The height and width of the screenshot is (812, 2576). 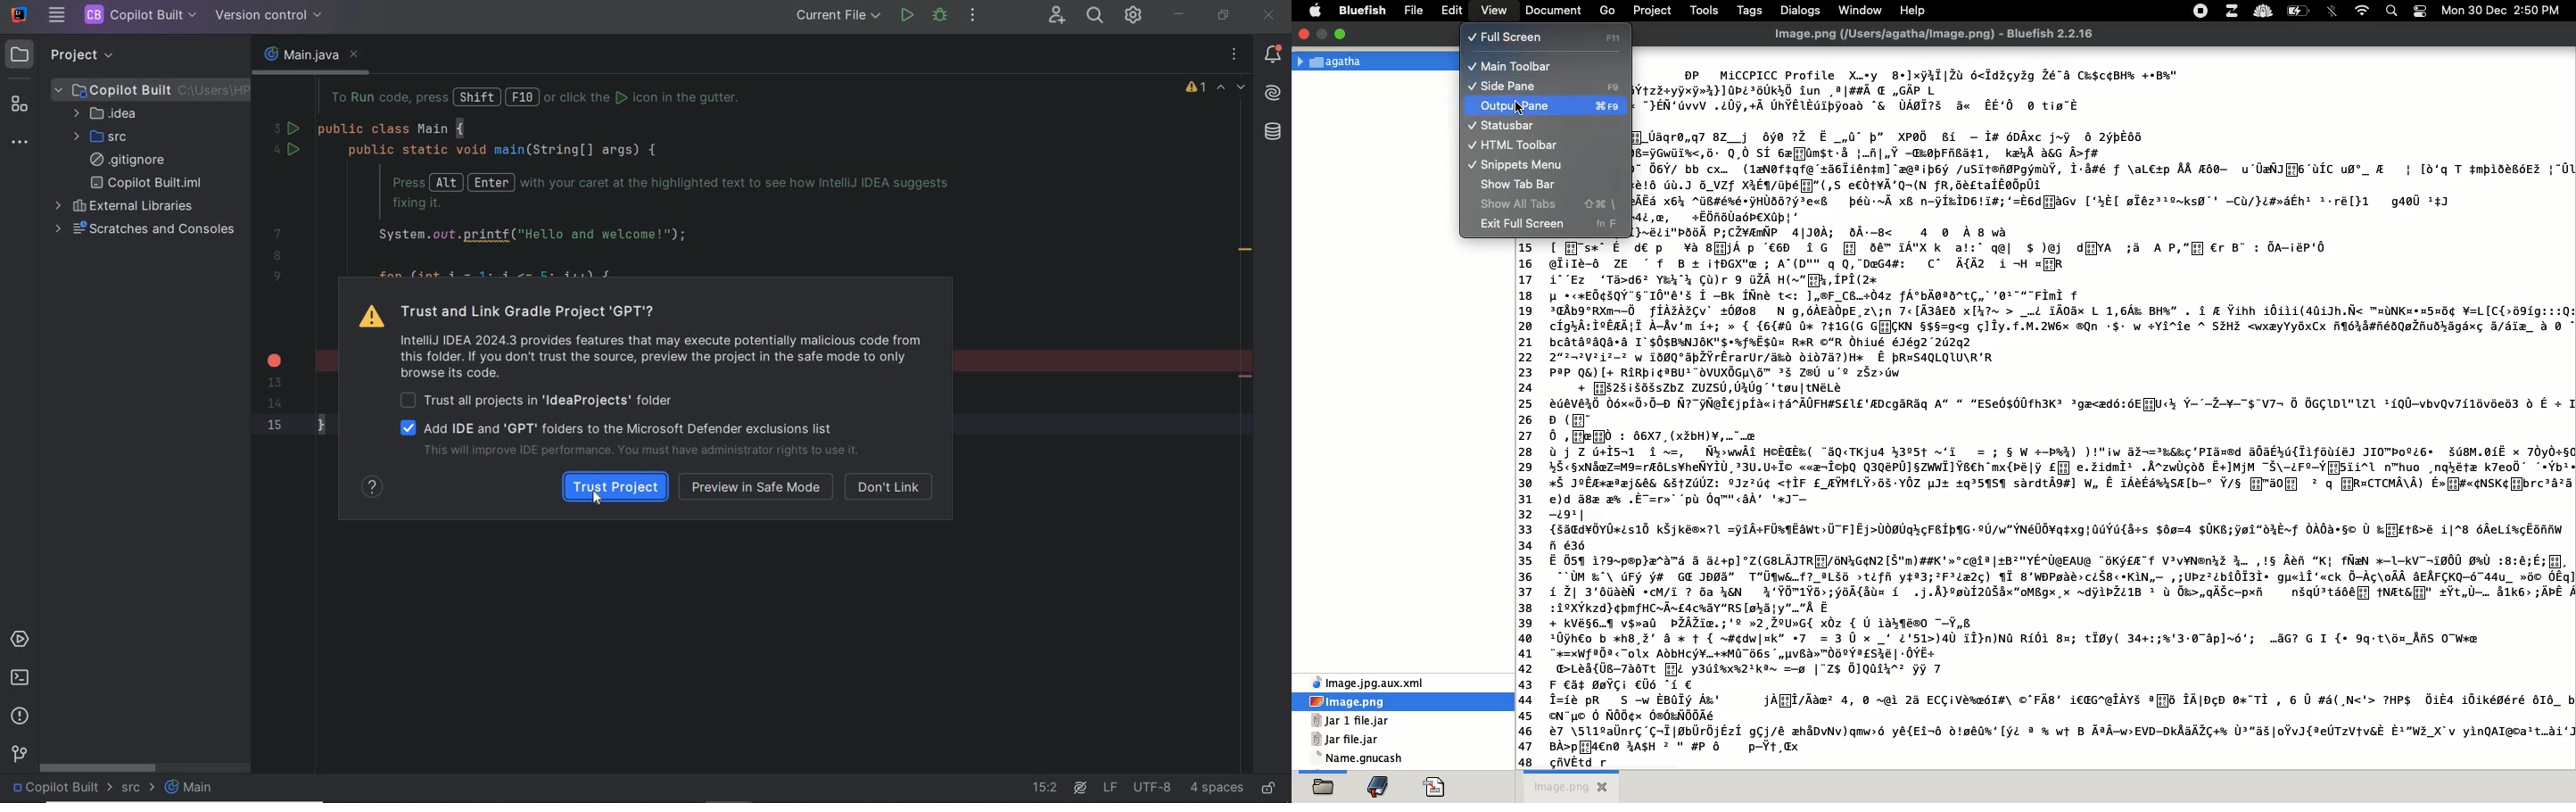 What do you see at coordinates (2233, 10) in the screenshot?
I see `extensions` at bounding box center [2233, 10].